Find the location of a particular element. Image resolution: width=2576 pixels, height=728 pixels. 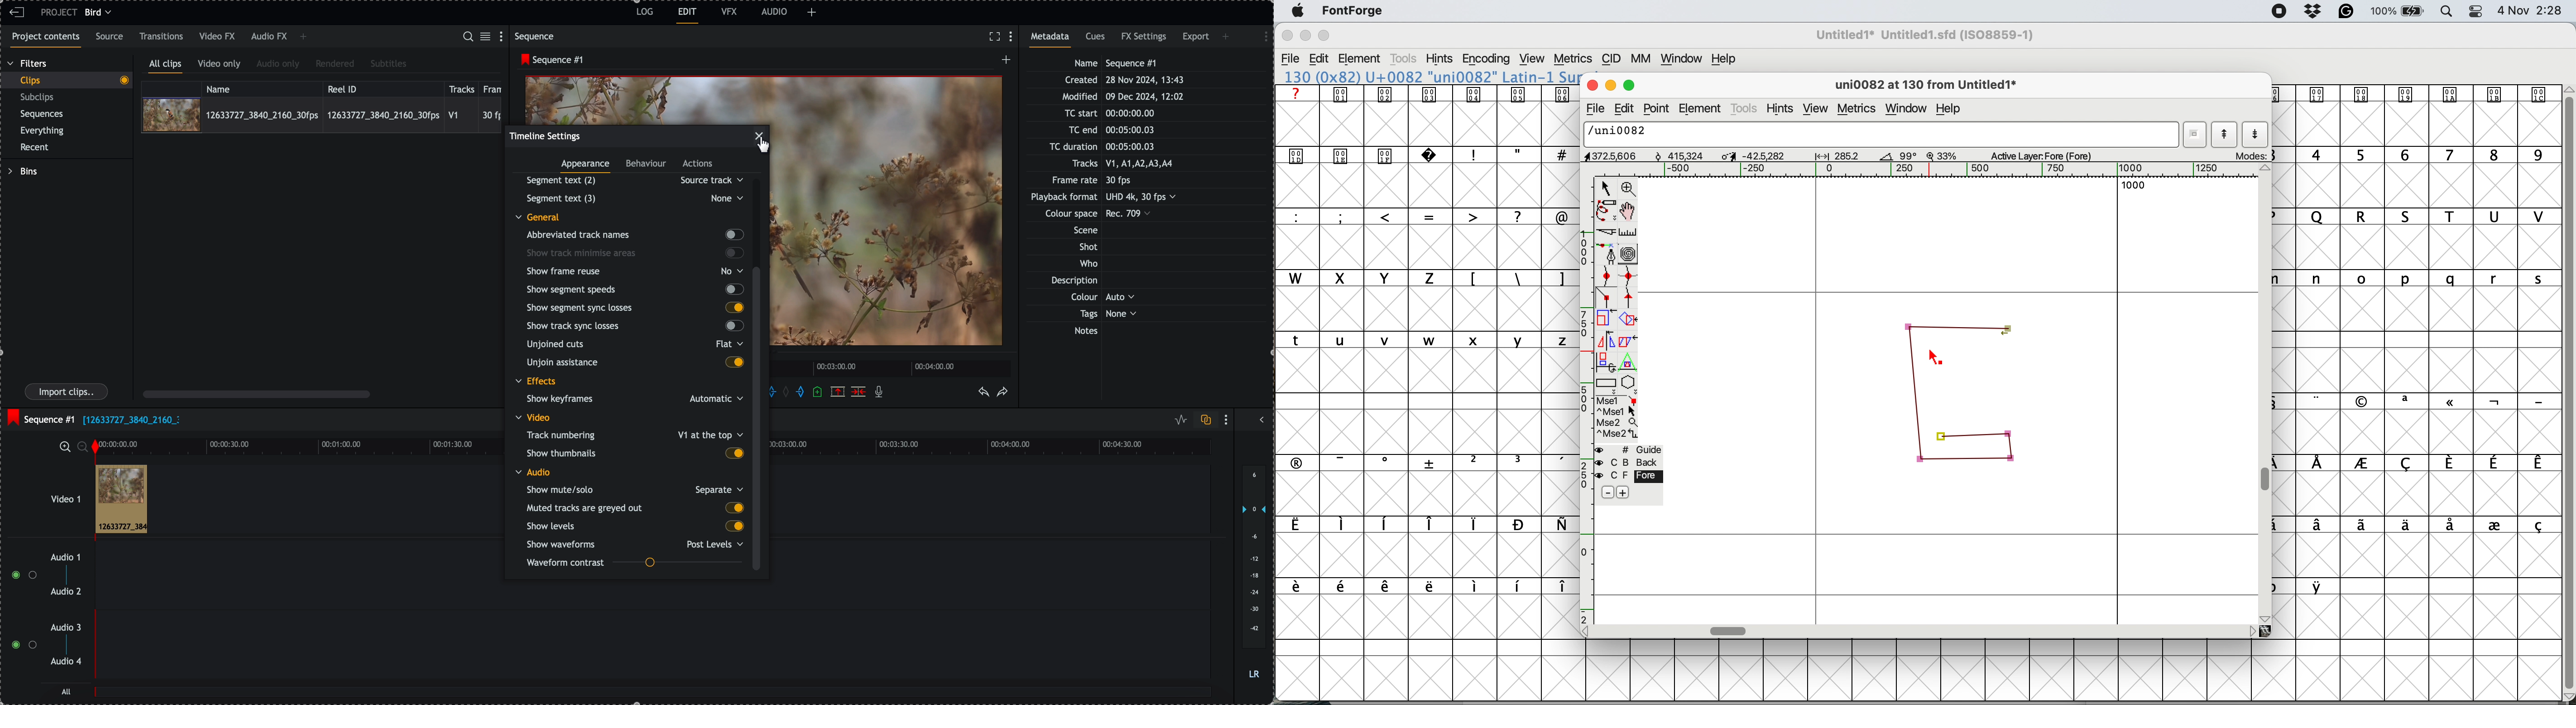

actions is located at coordinates (698, 164).